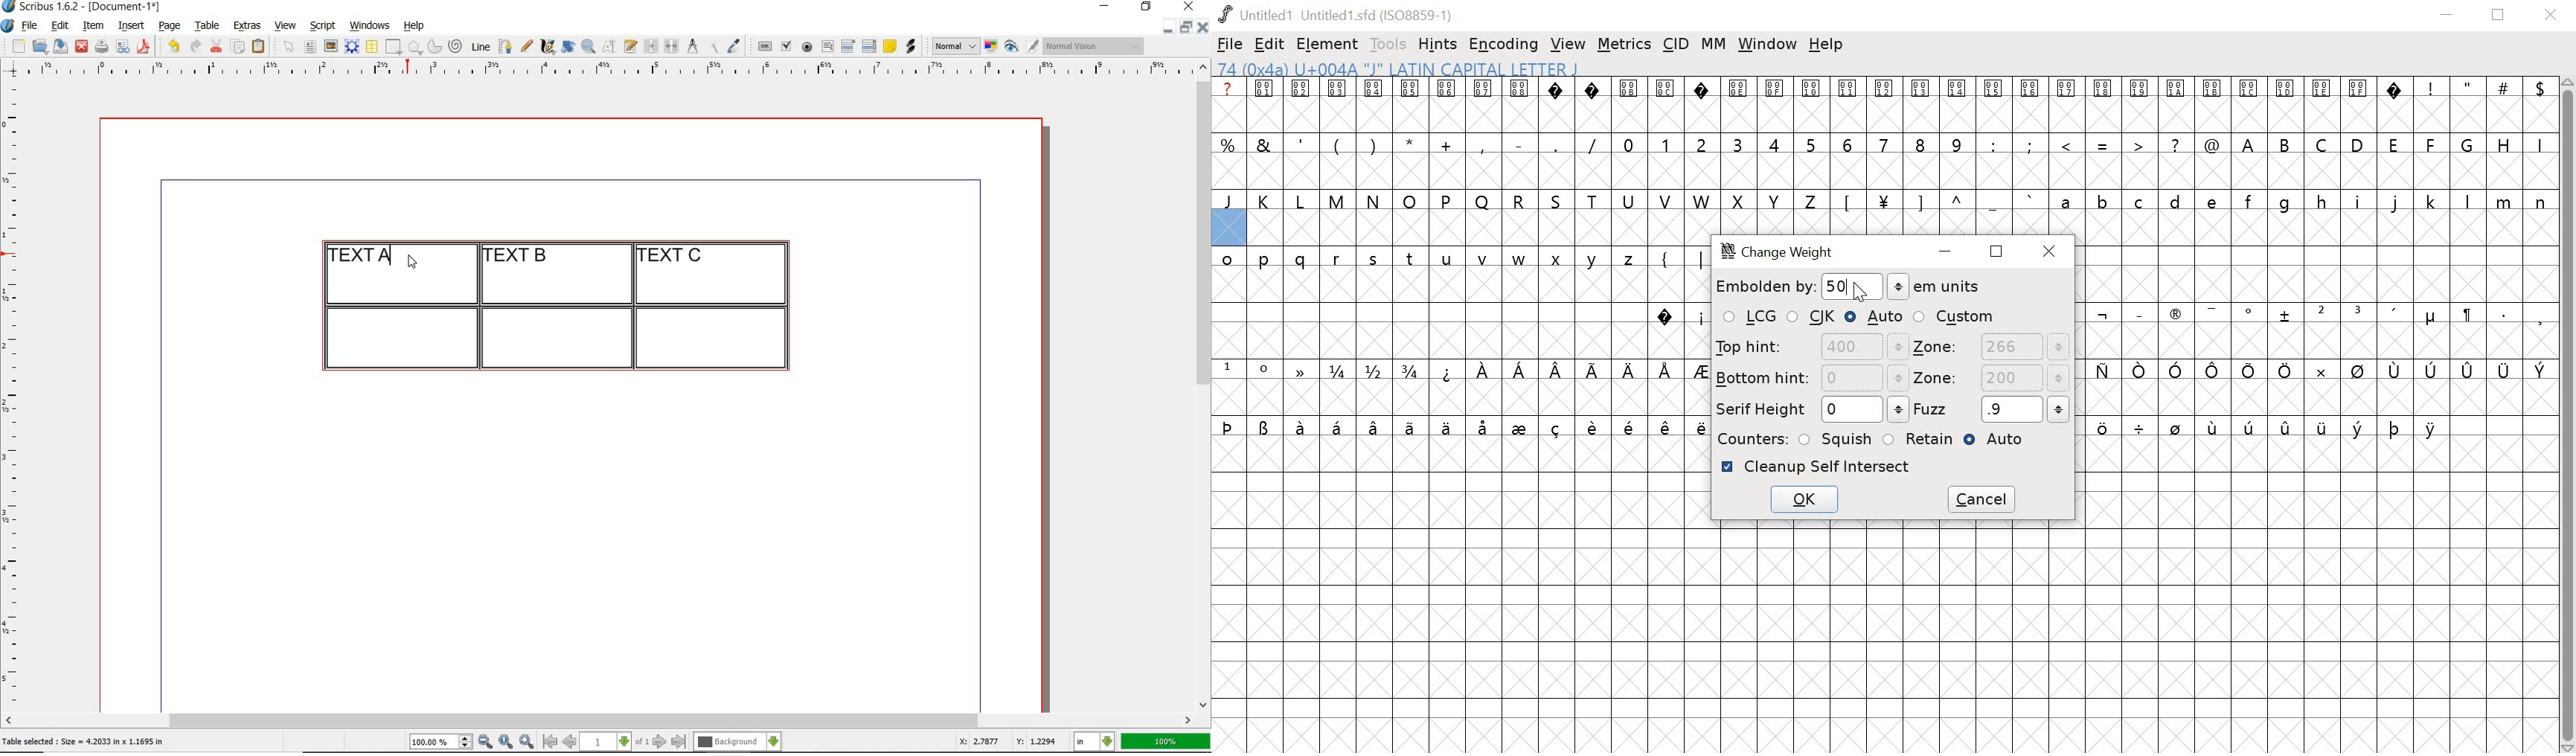  I want to click on restore, so click(1186, 26).